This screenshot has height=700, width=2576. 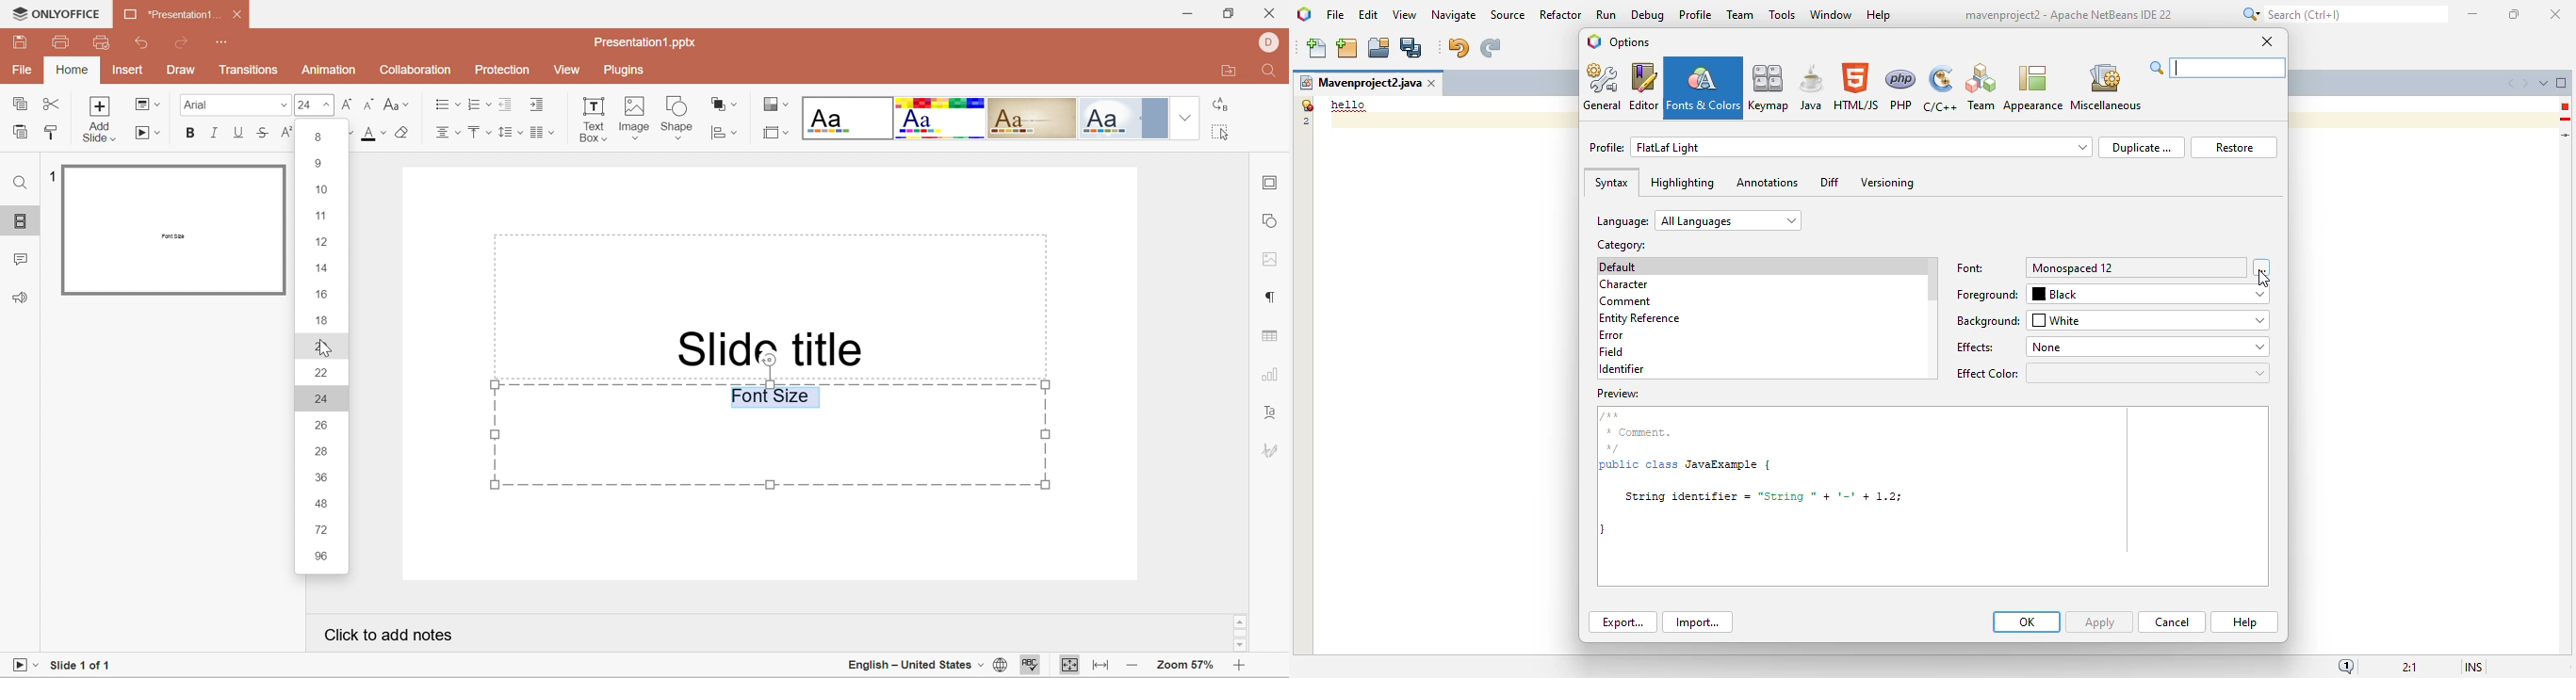 What do you see at coordinates (323, 241) in the screenshot?
I see `12` at bounding box center [323, 241].